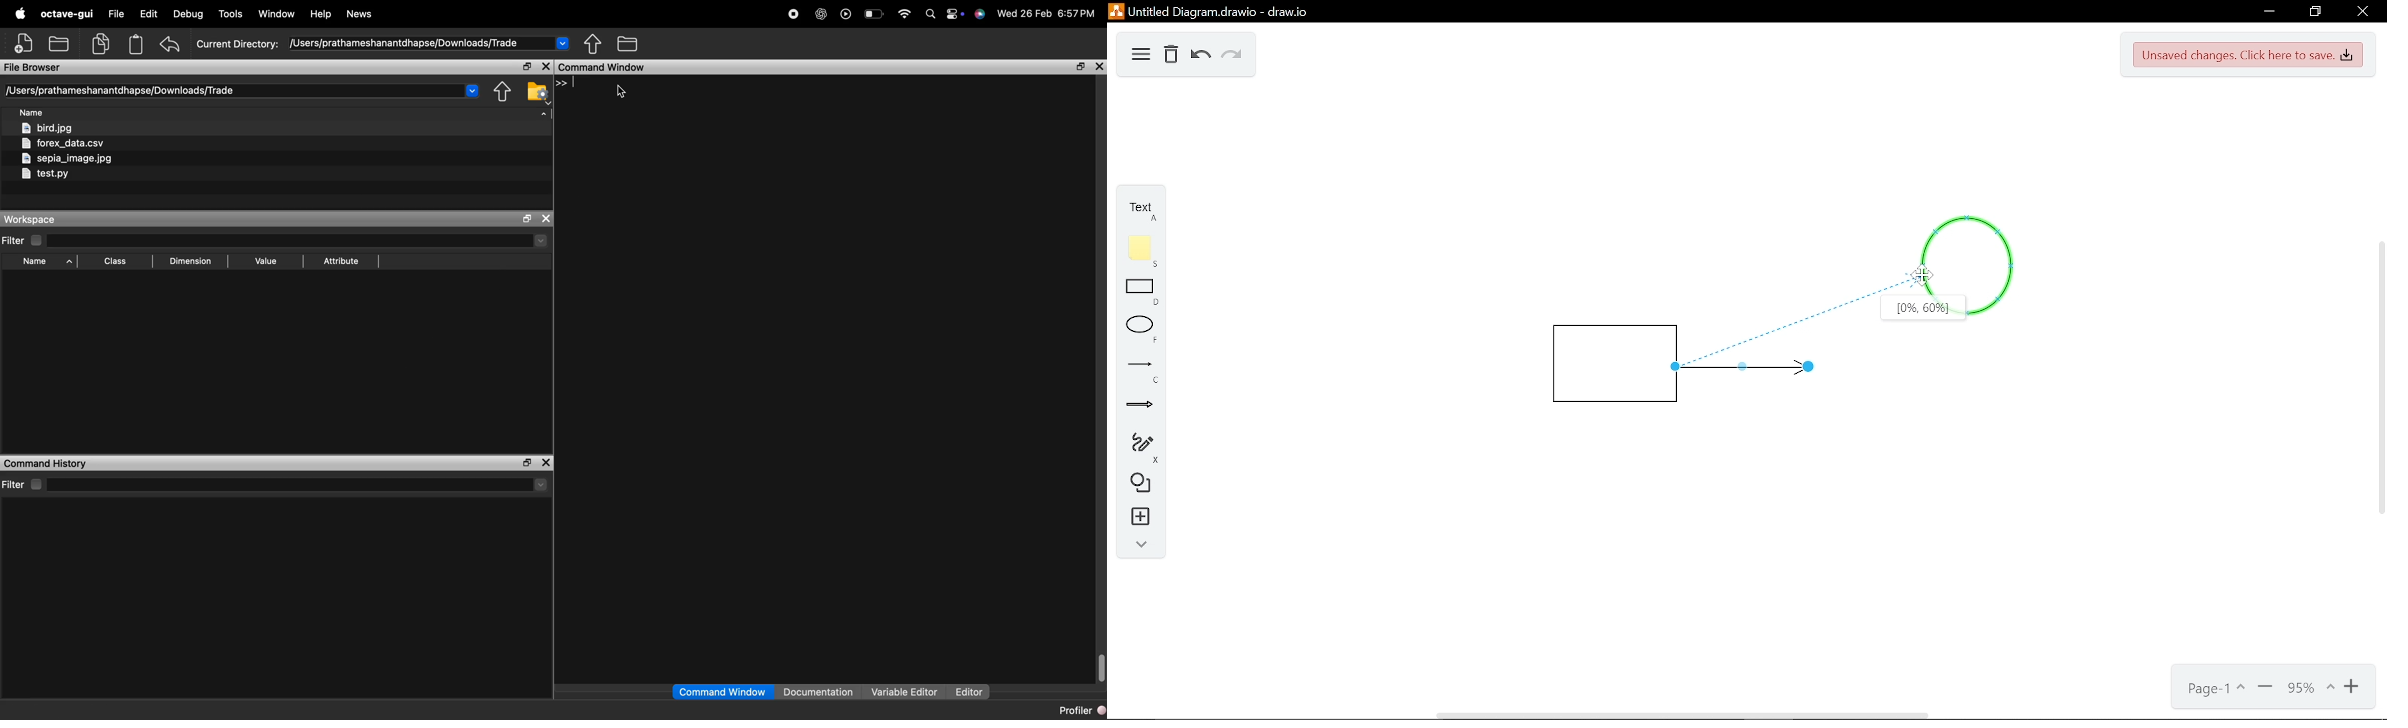  I want to click on action center, so click(957, 15).